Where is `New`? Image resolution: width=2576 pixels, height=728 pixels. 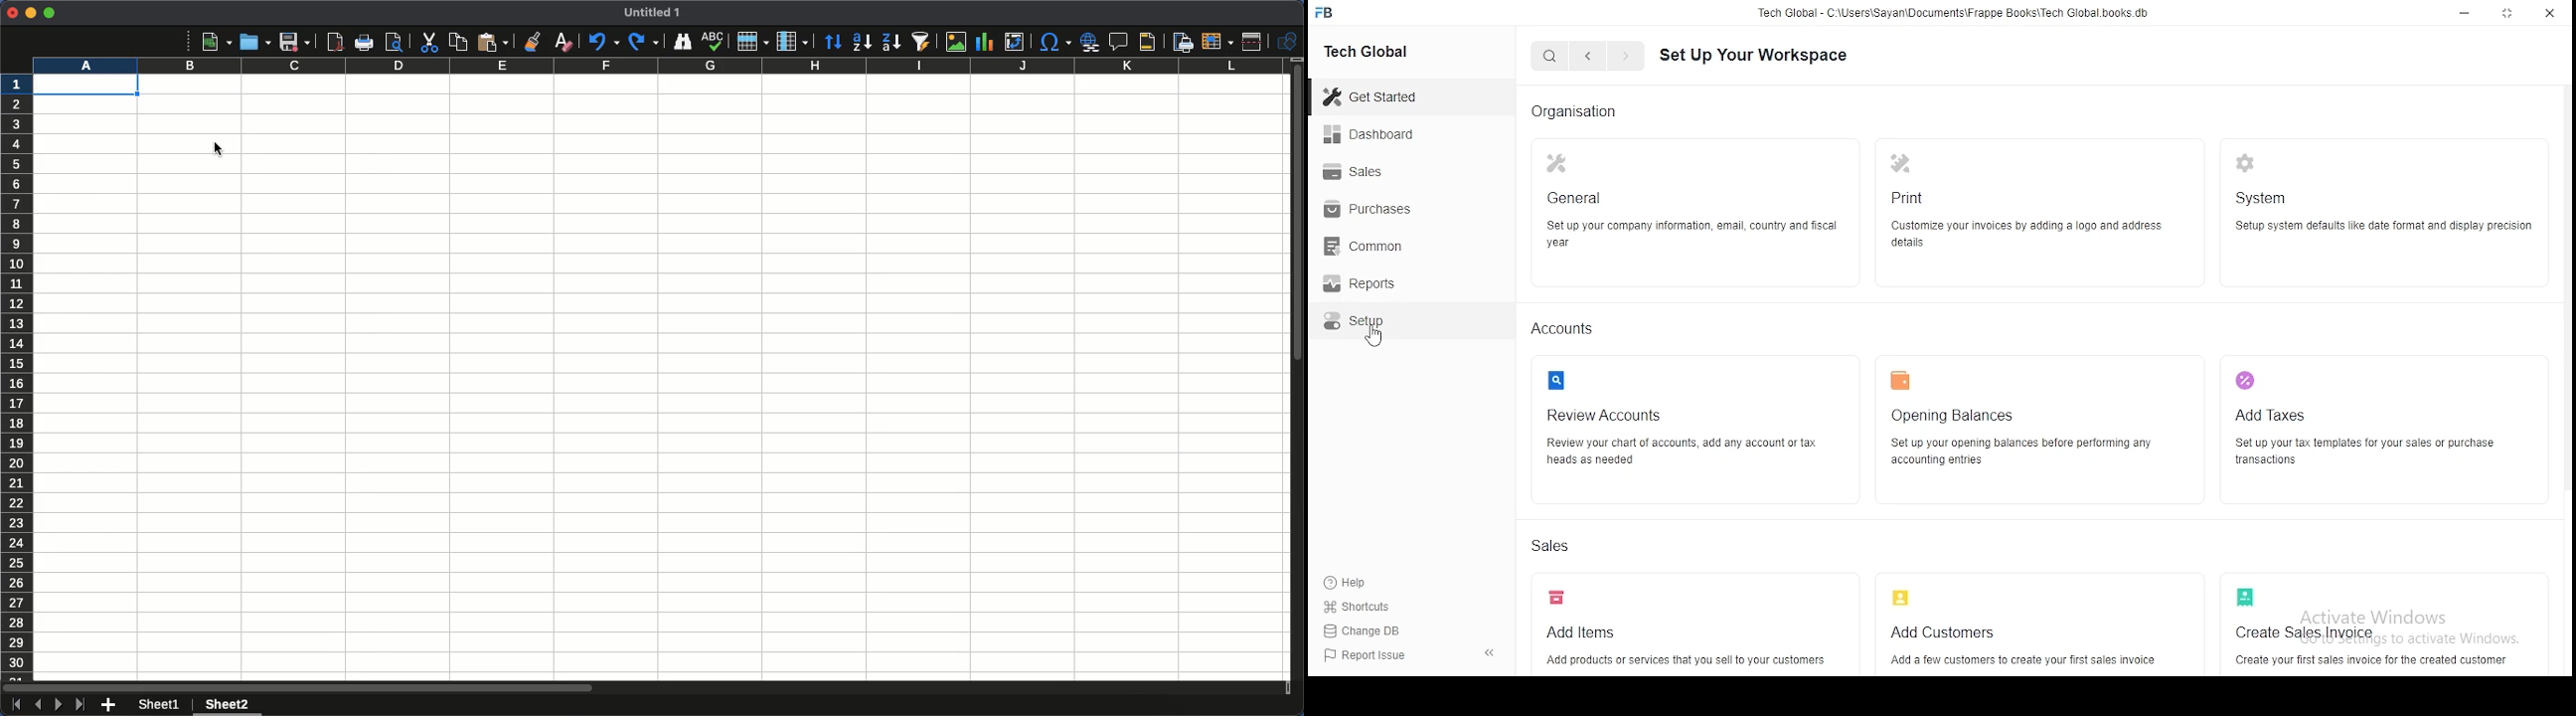 New is located at coordinates (216, 41).